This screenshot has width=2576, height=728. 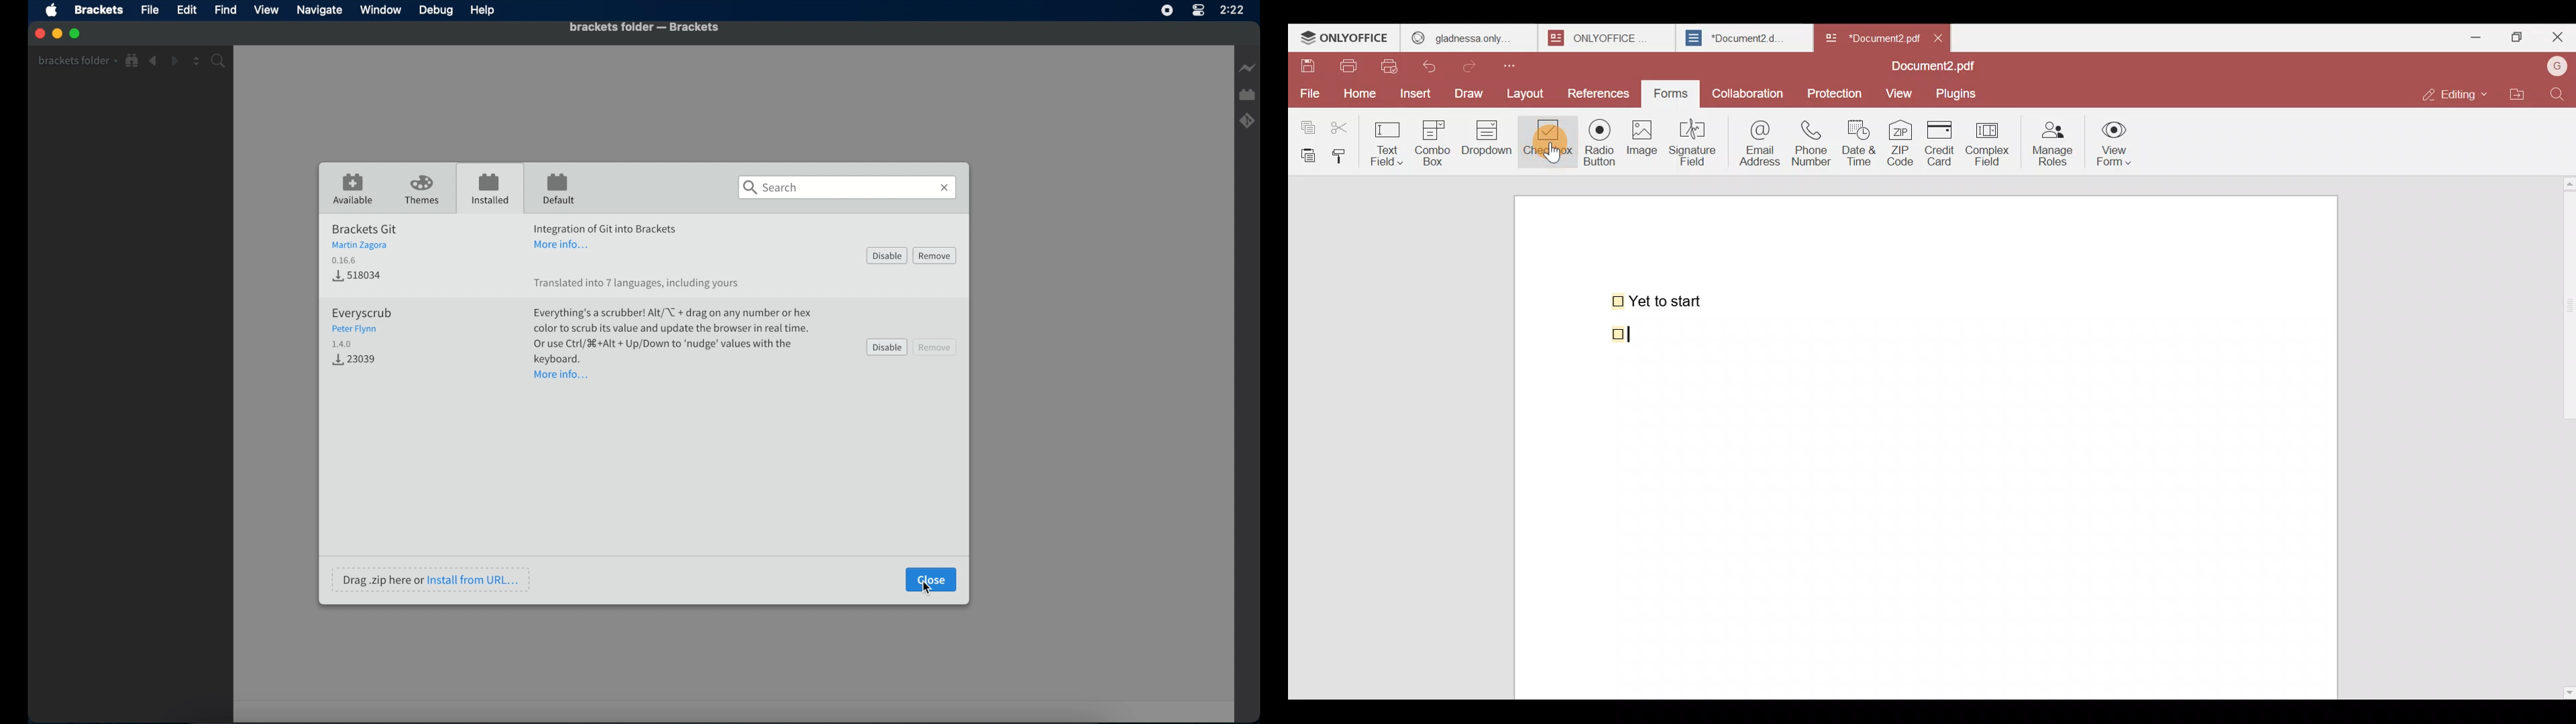 I want to click on Phone number, so click(x=1813, y=143).